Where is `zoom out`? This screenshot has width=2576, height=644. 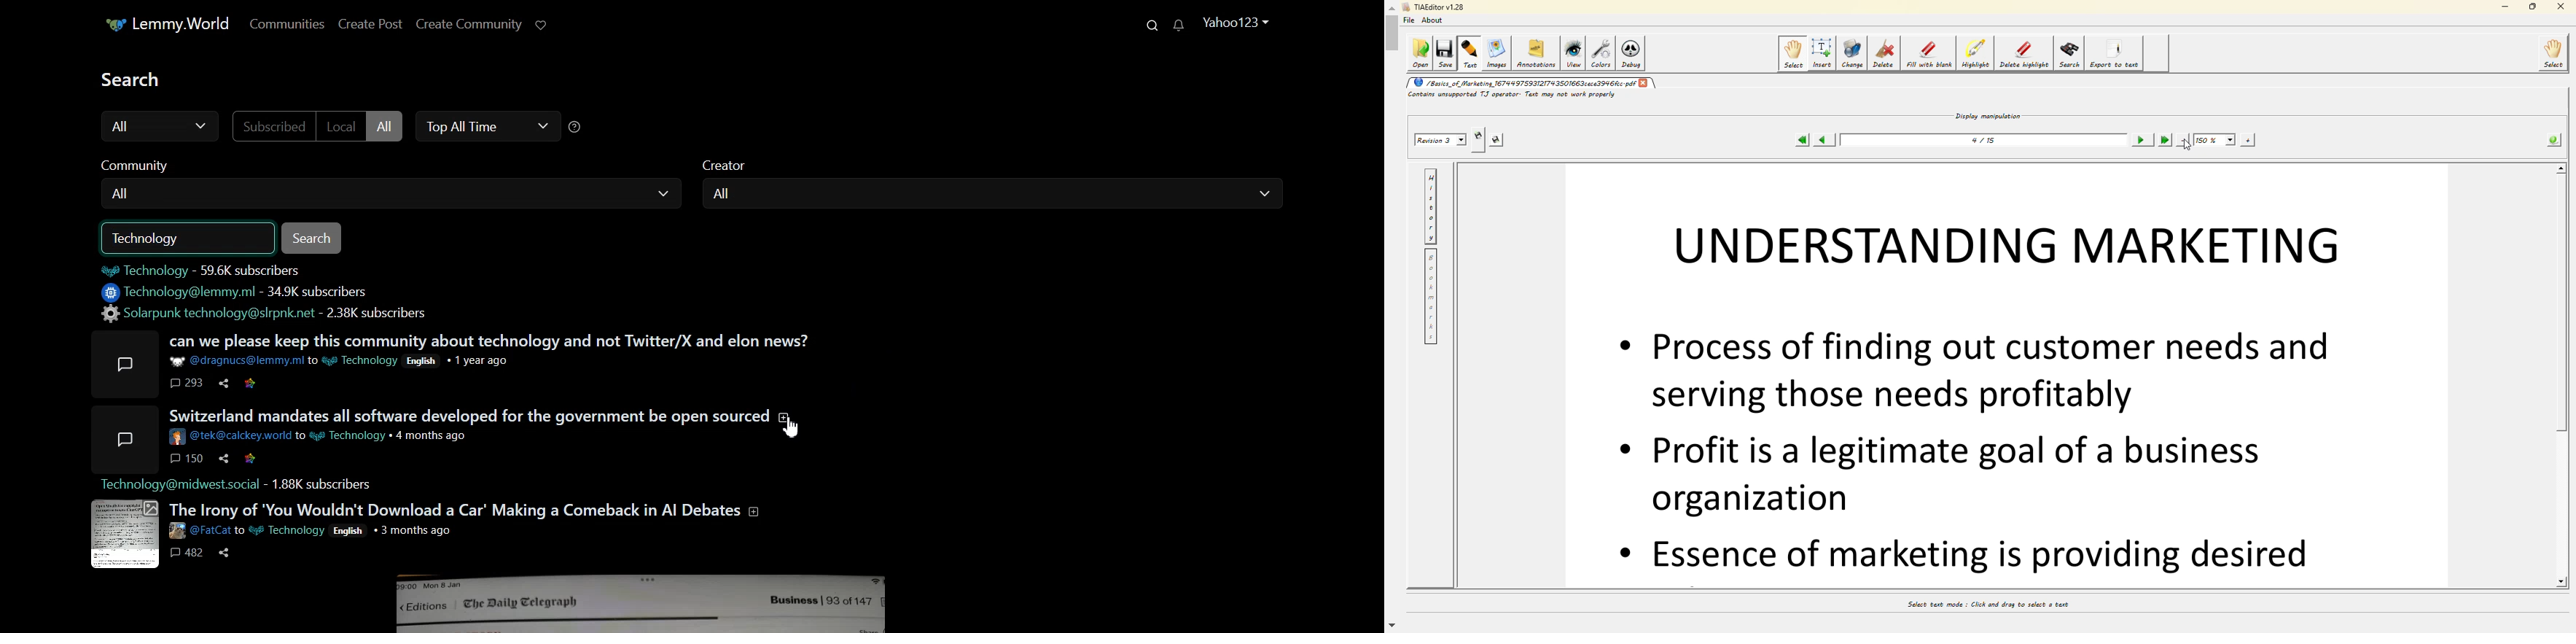
zoom out is located at coordinates (2182, 140).